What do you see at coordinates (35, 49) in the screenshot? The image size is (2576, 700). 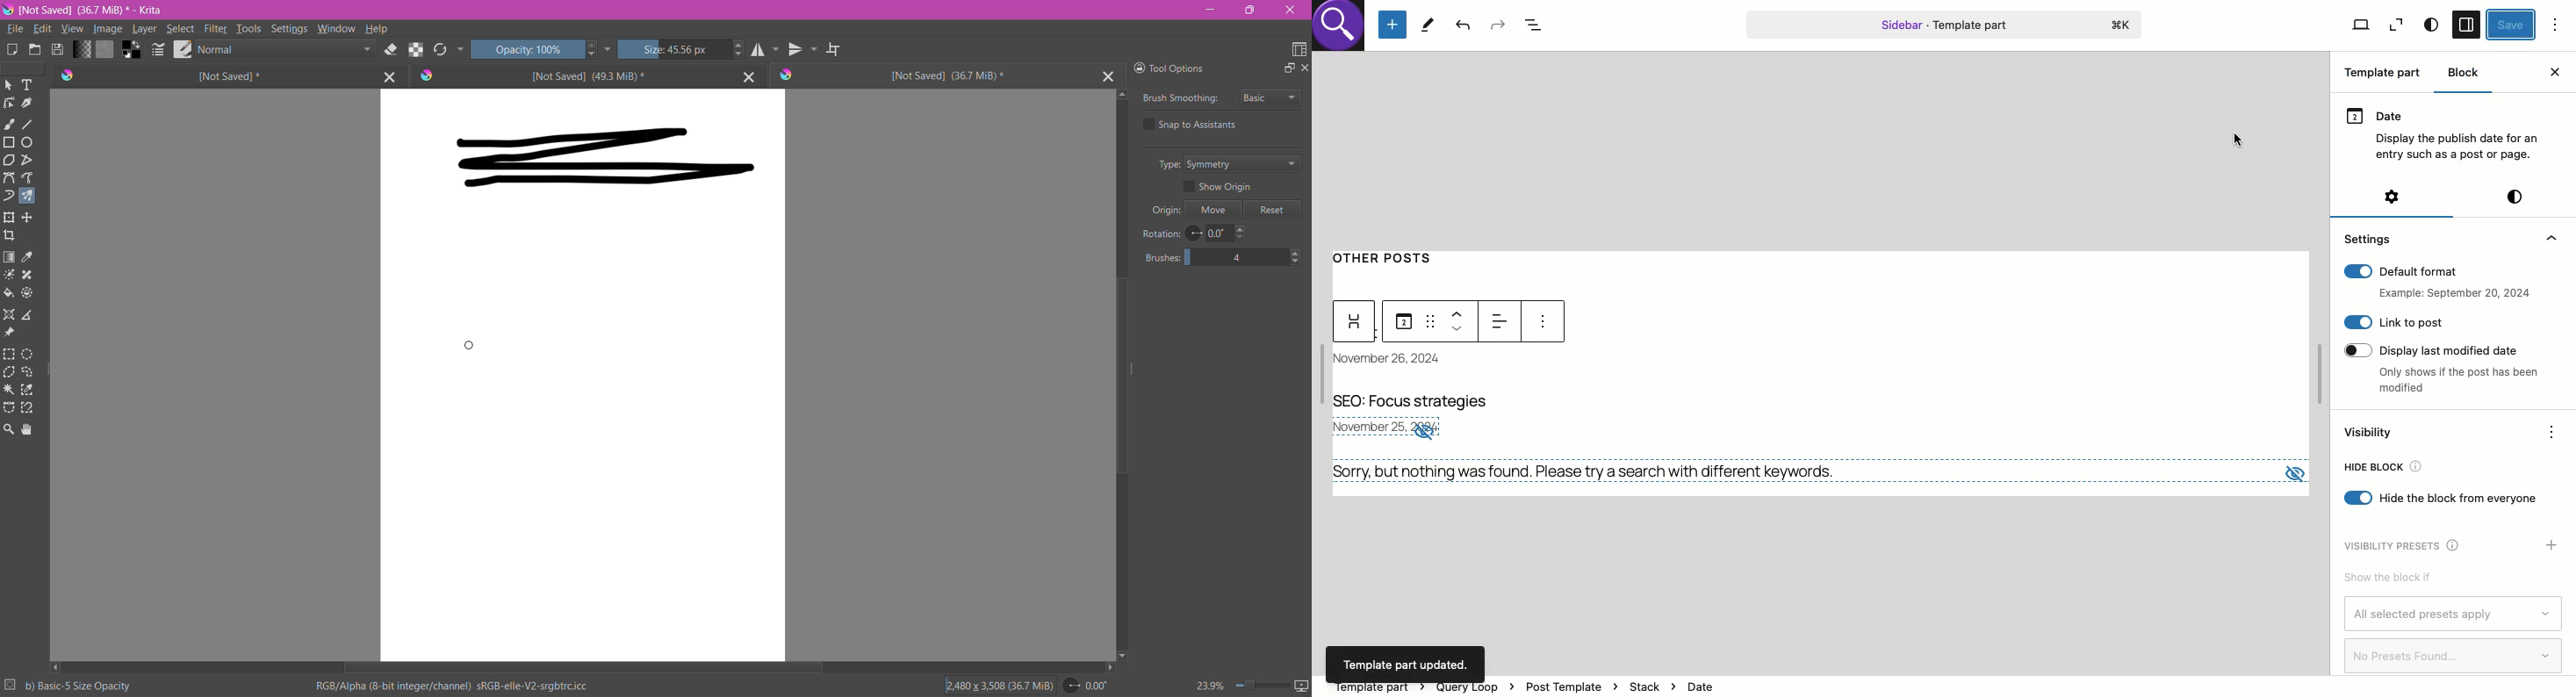 I see `Open and existing Document` at bounding box center [35, 49].